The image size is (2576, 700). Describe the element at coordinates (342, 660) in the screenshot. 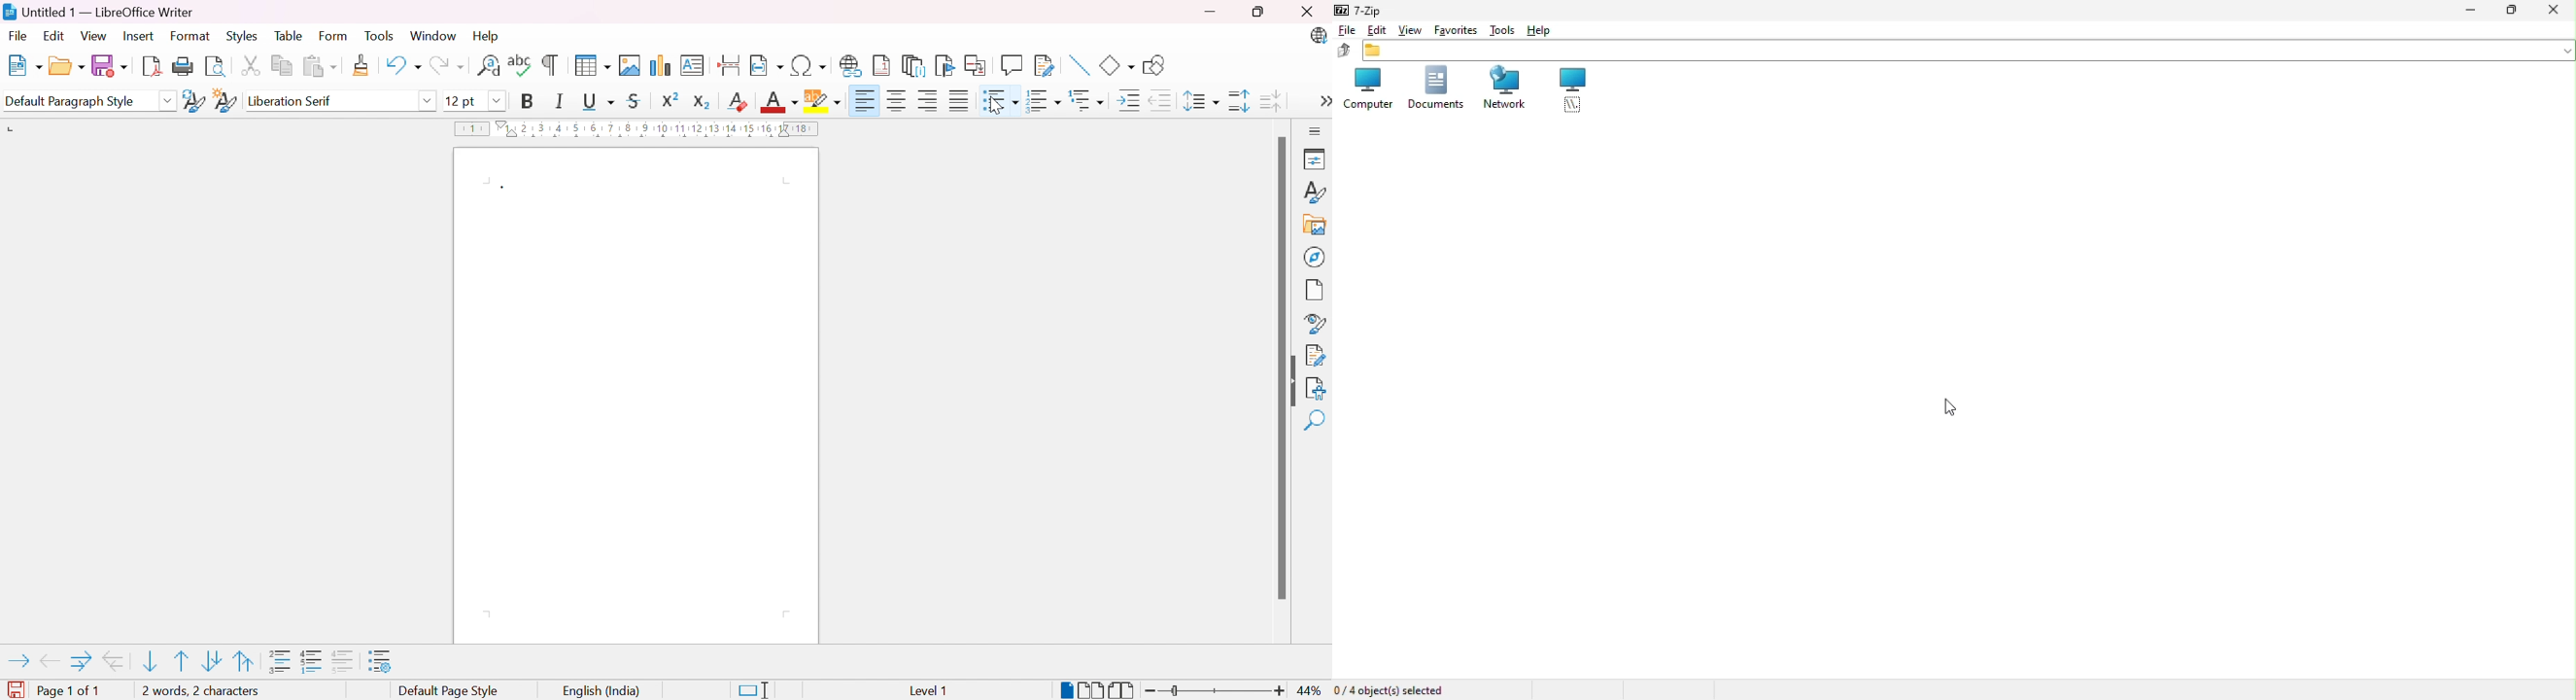

I see `"Add to list" adds selected paragraphs to immediately preceding list` at that location.